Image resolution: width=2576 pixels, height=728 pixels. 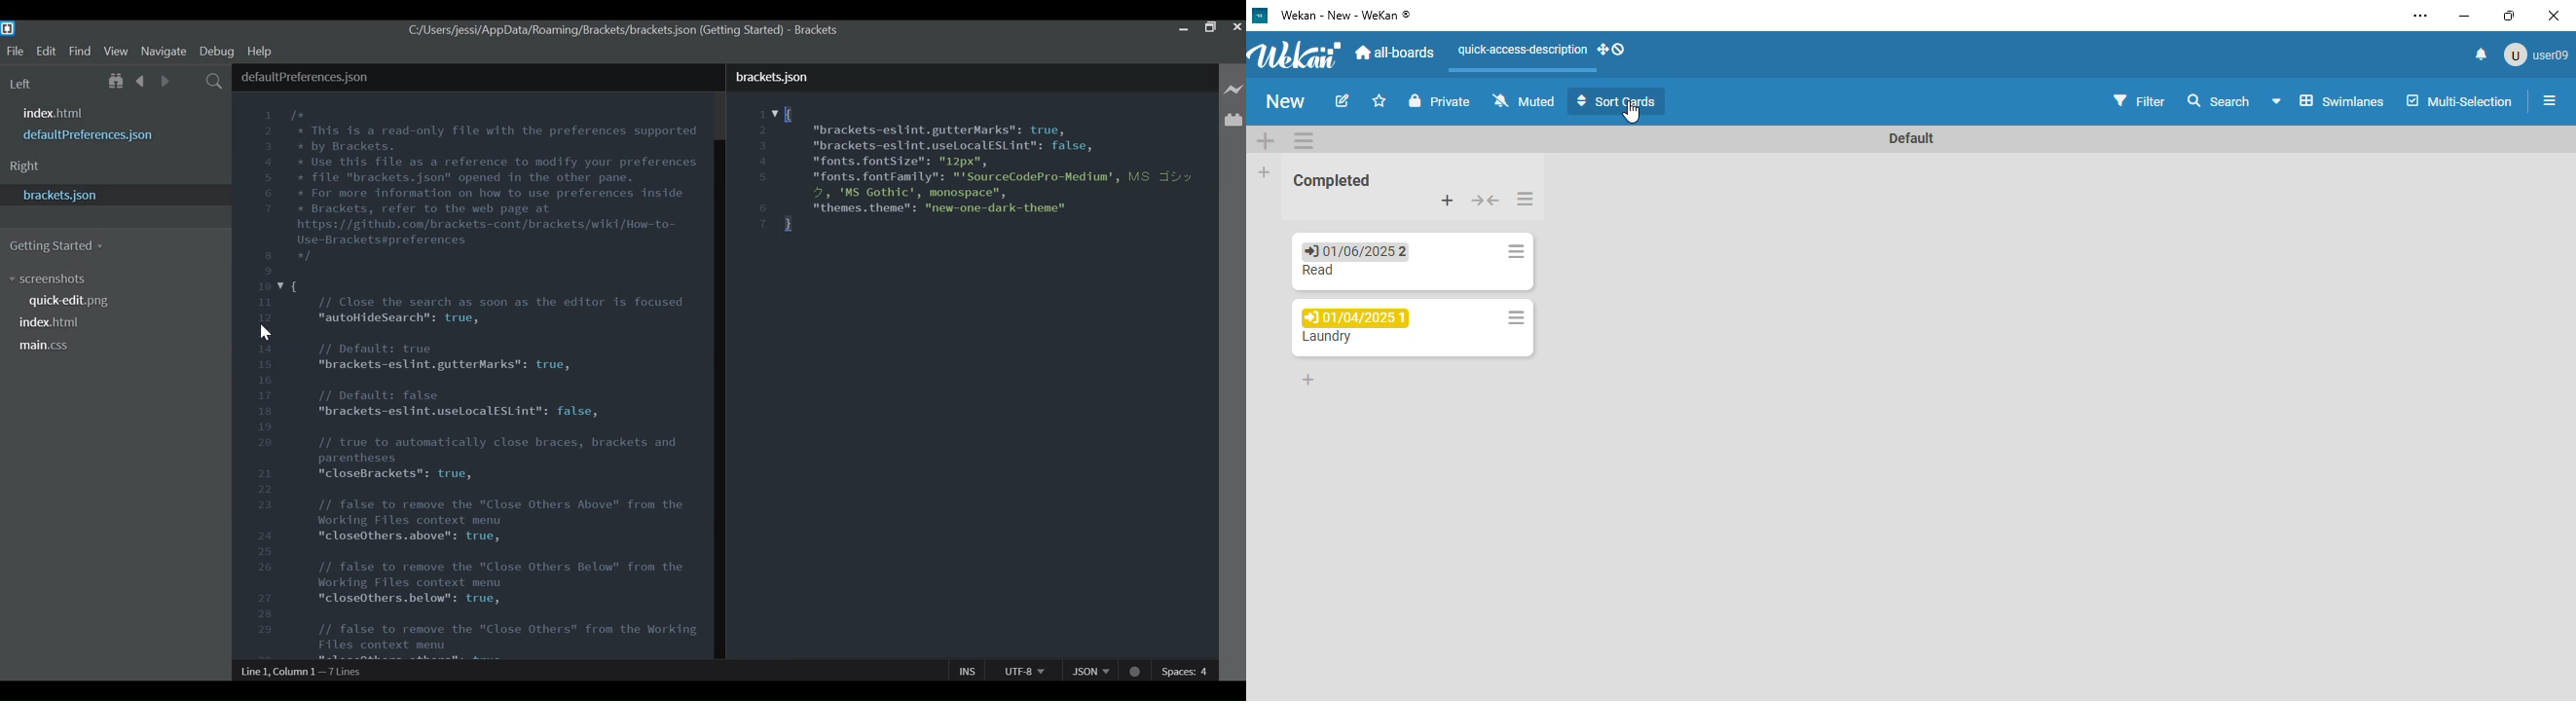 I want to click on defaultPreferences.json, so click(x=96, y=136).